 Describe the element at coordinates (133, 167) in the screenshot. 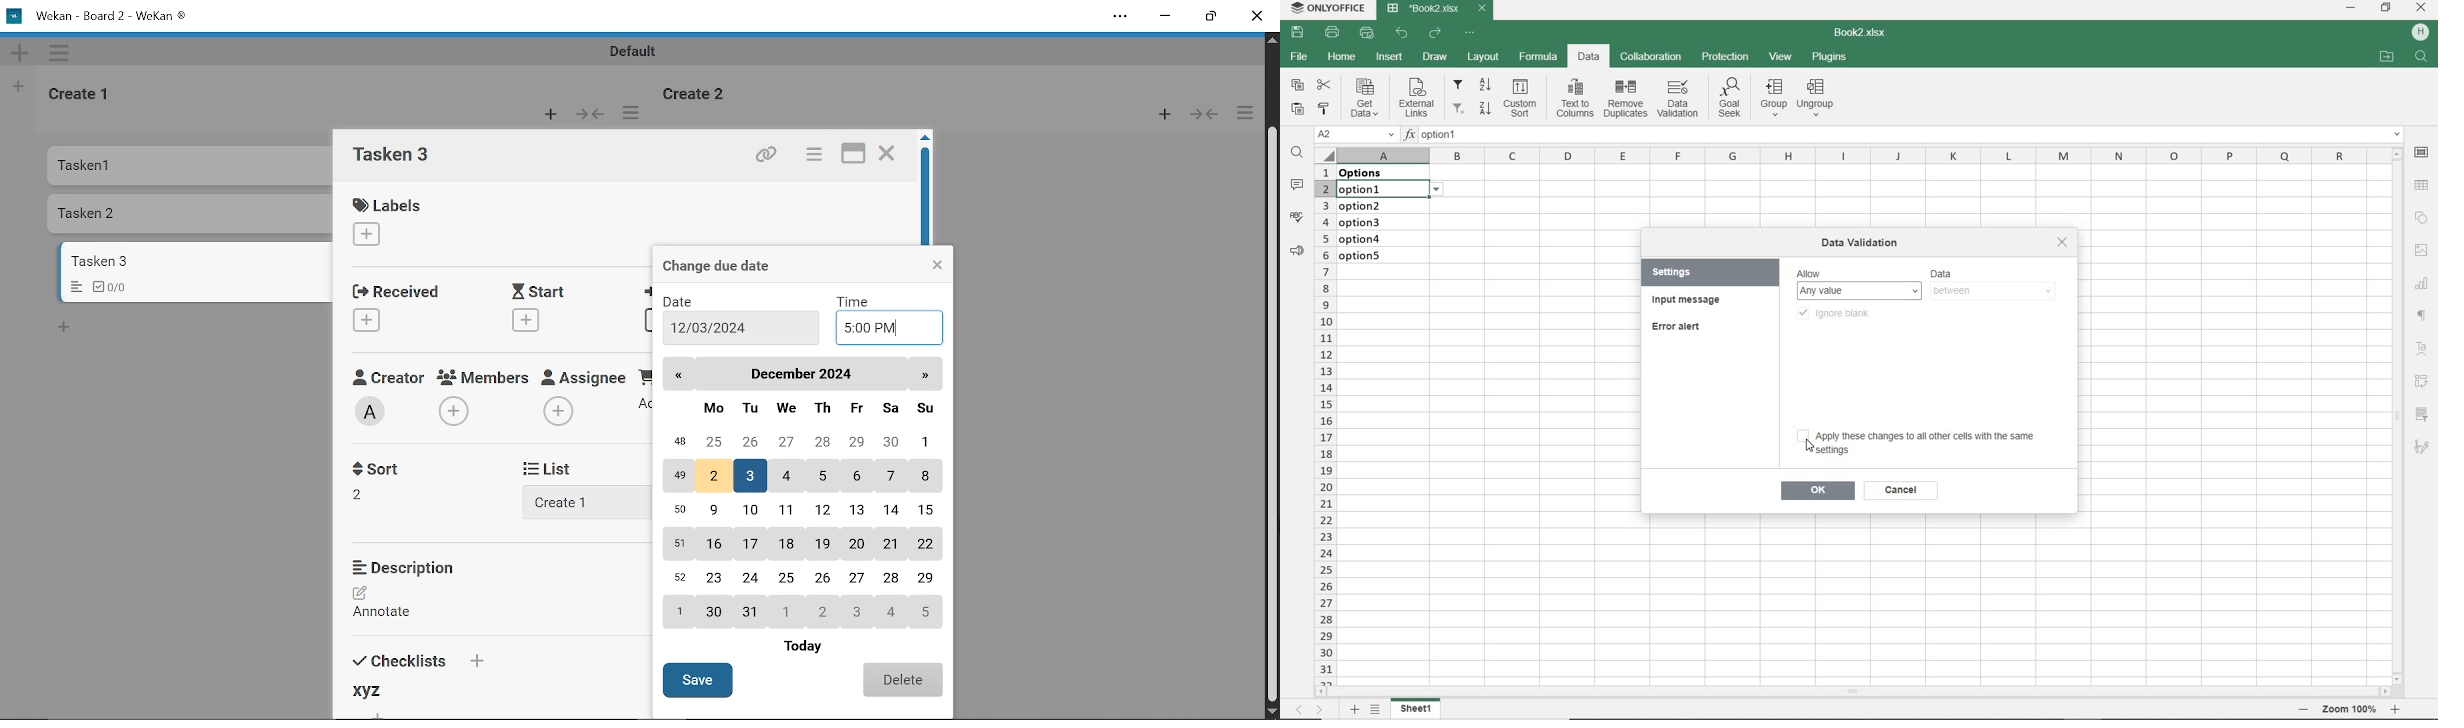

I see `Tasken 1` at that location.